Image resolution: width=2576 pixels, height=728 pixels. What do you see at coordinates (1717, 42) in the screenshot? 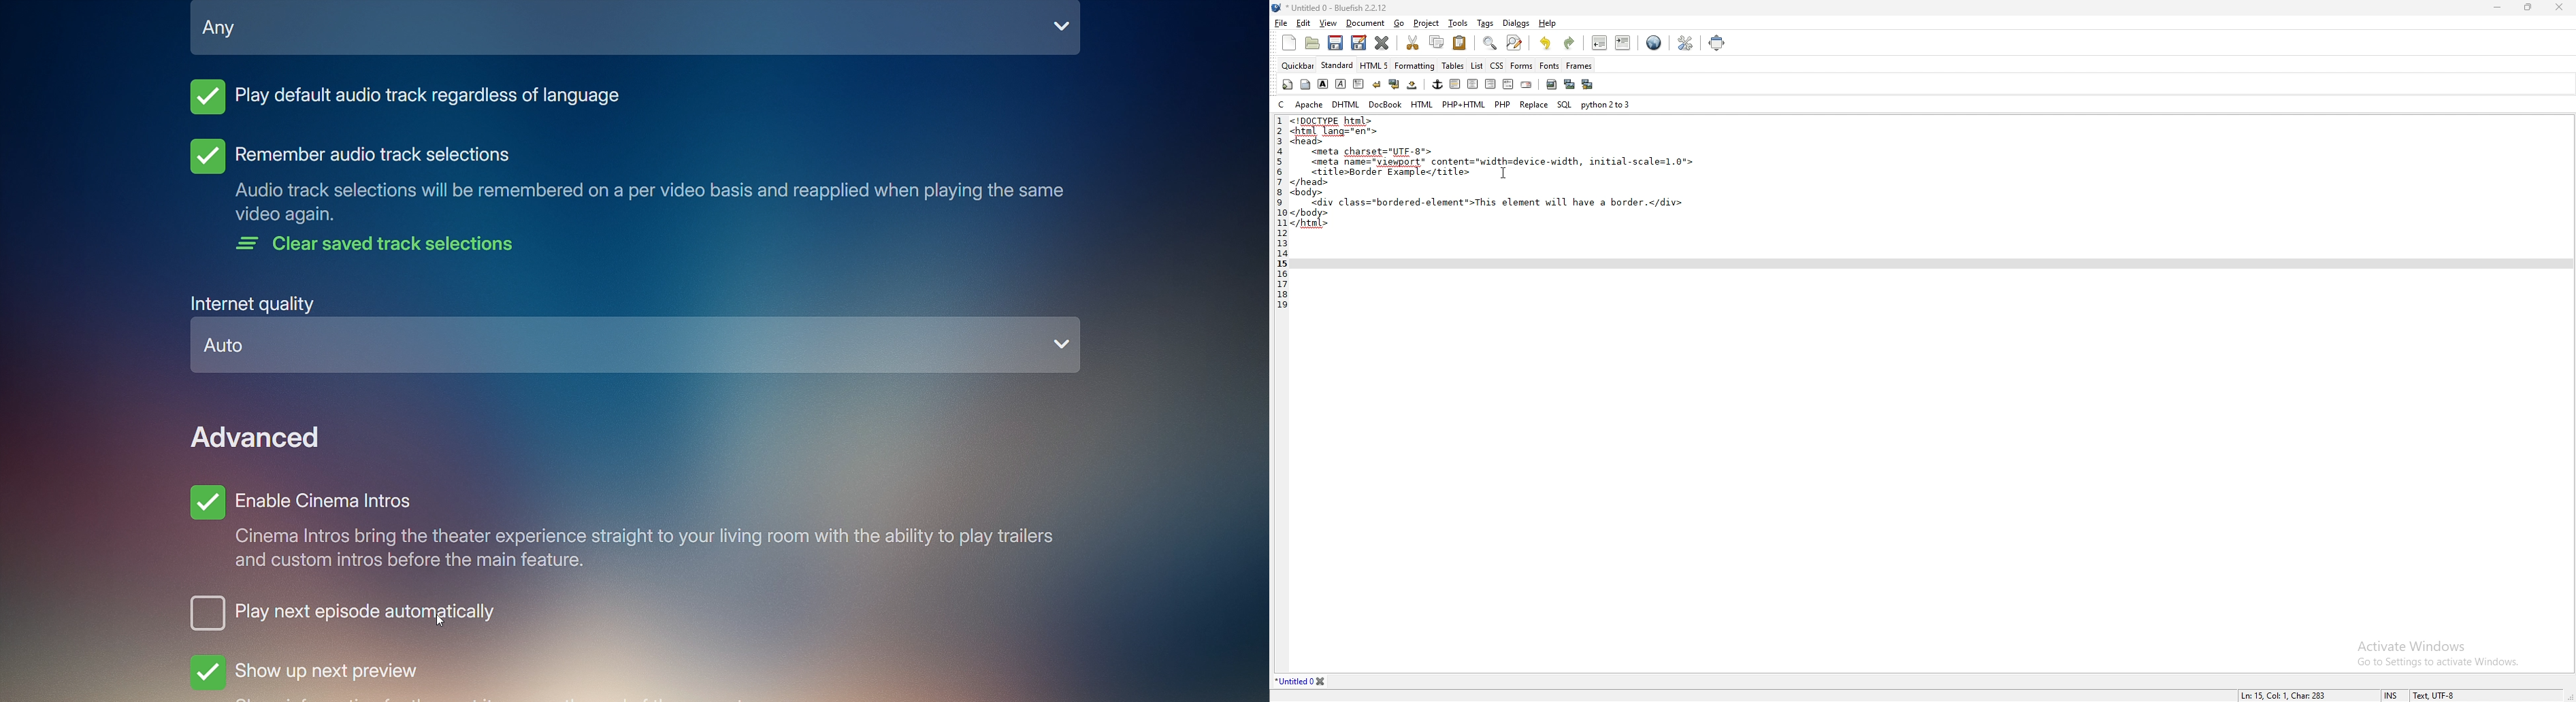
I see `full screen` at bounding box center [1717, 42].